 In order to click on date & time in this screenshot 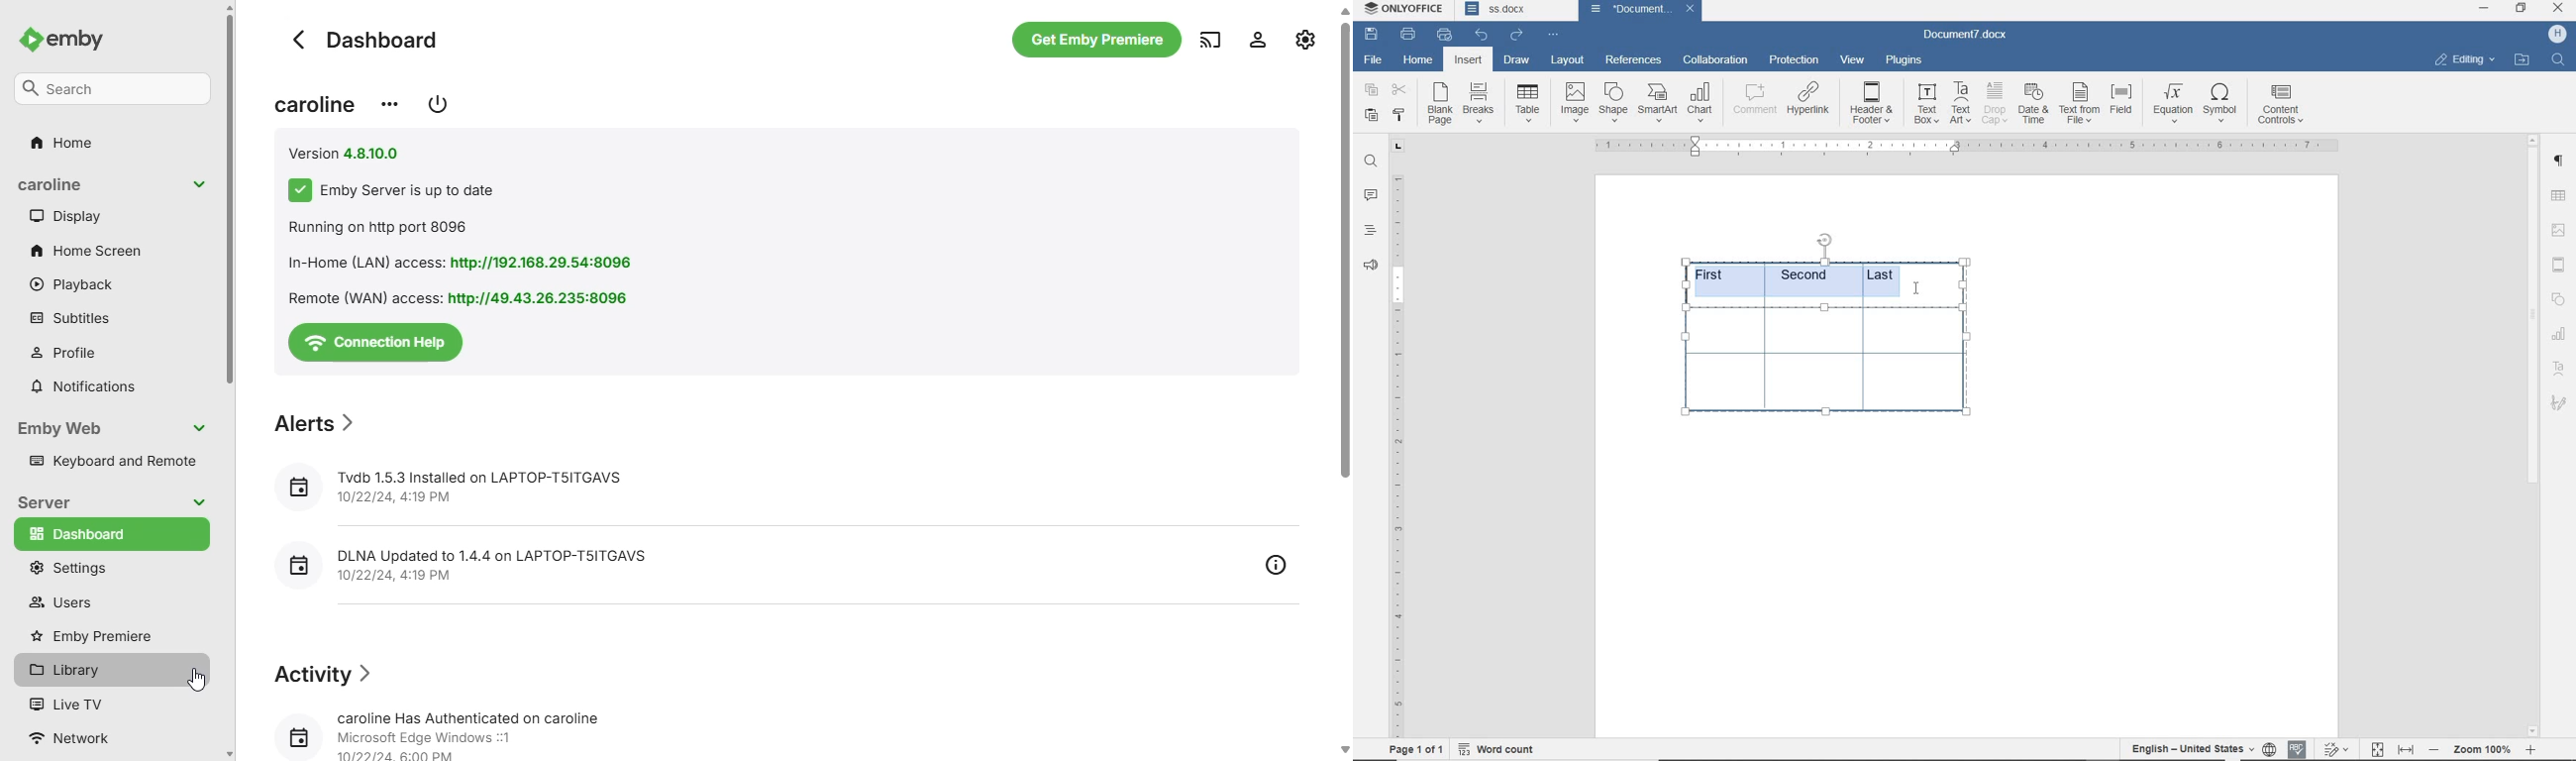, I will do `click(2034, 105)`.